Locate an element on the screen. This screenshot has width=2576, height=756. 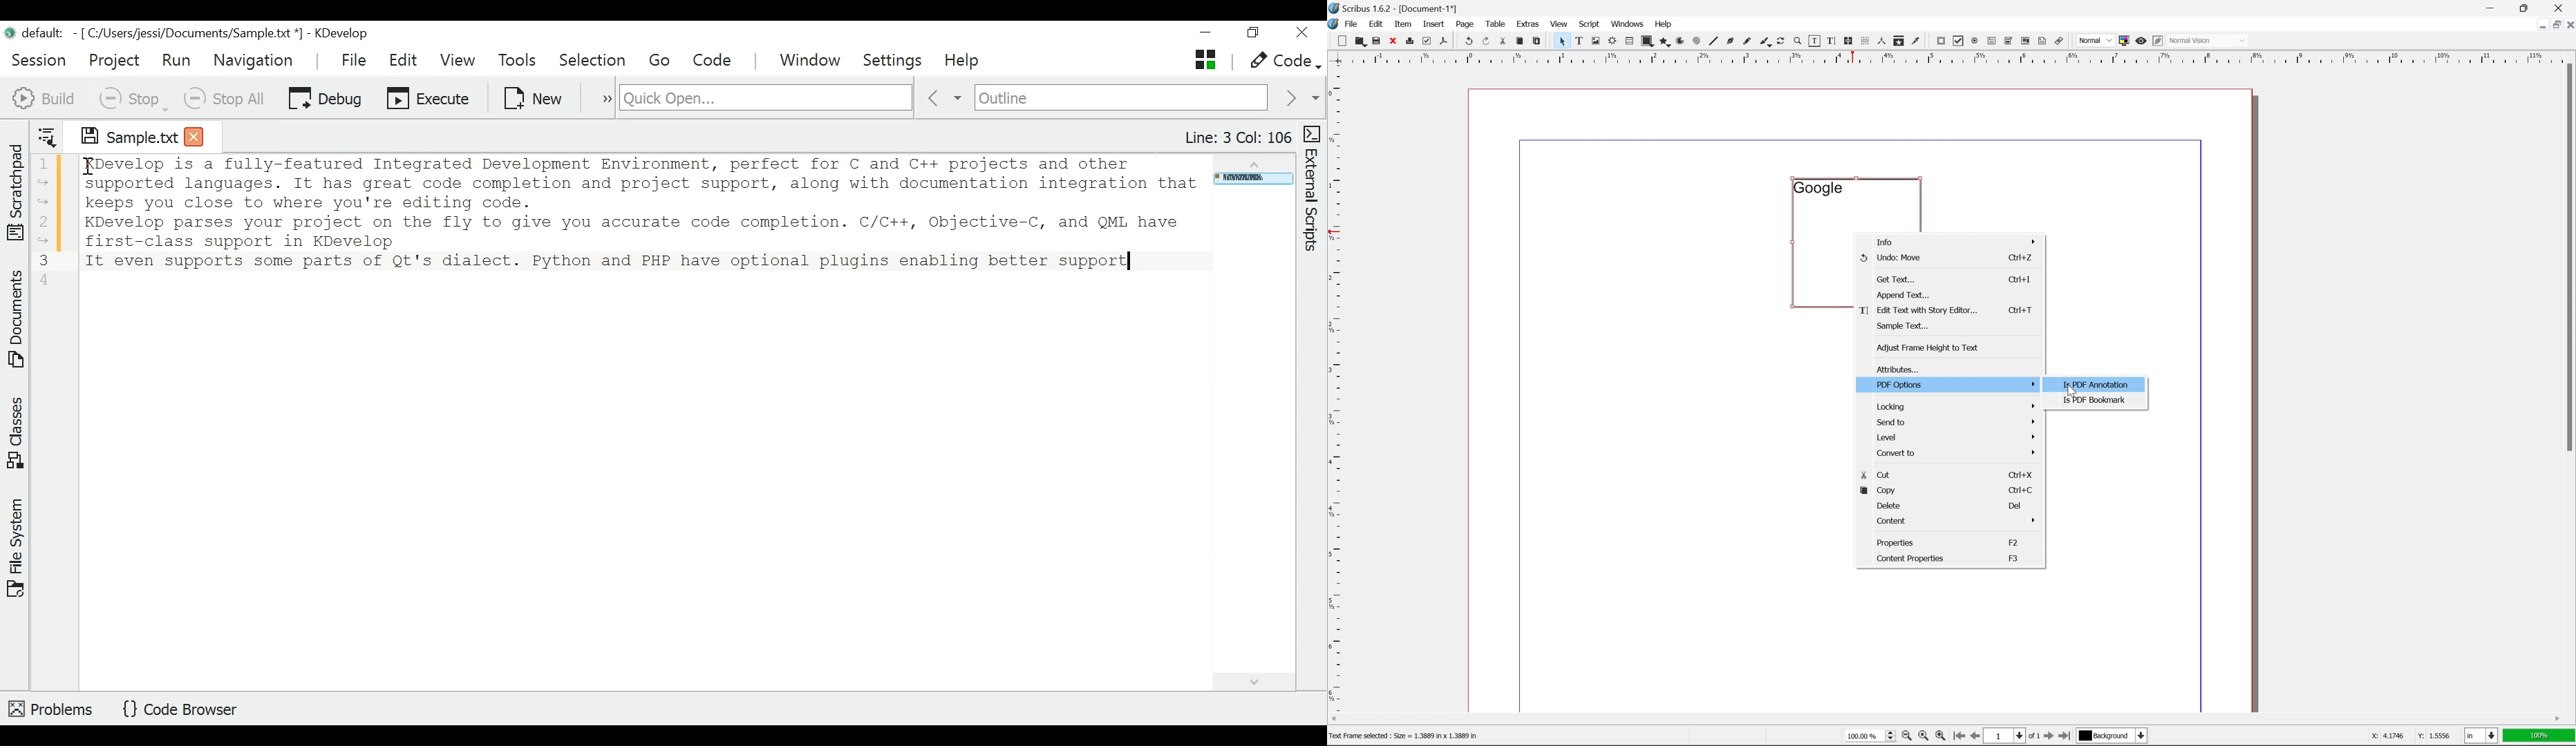
spiral is located at coordinates (1696, 40).